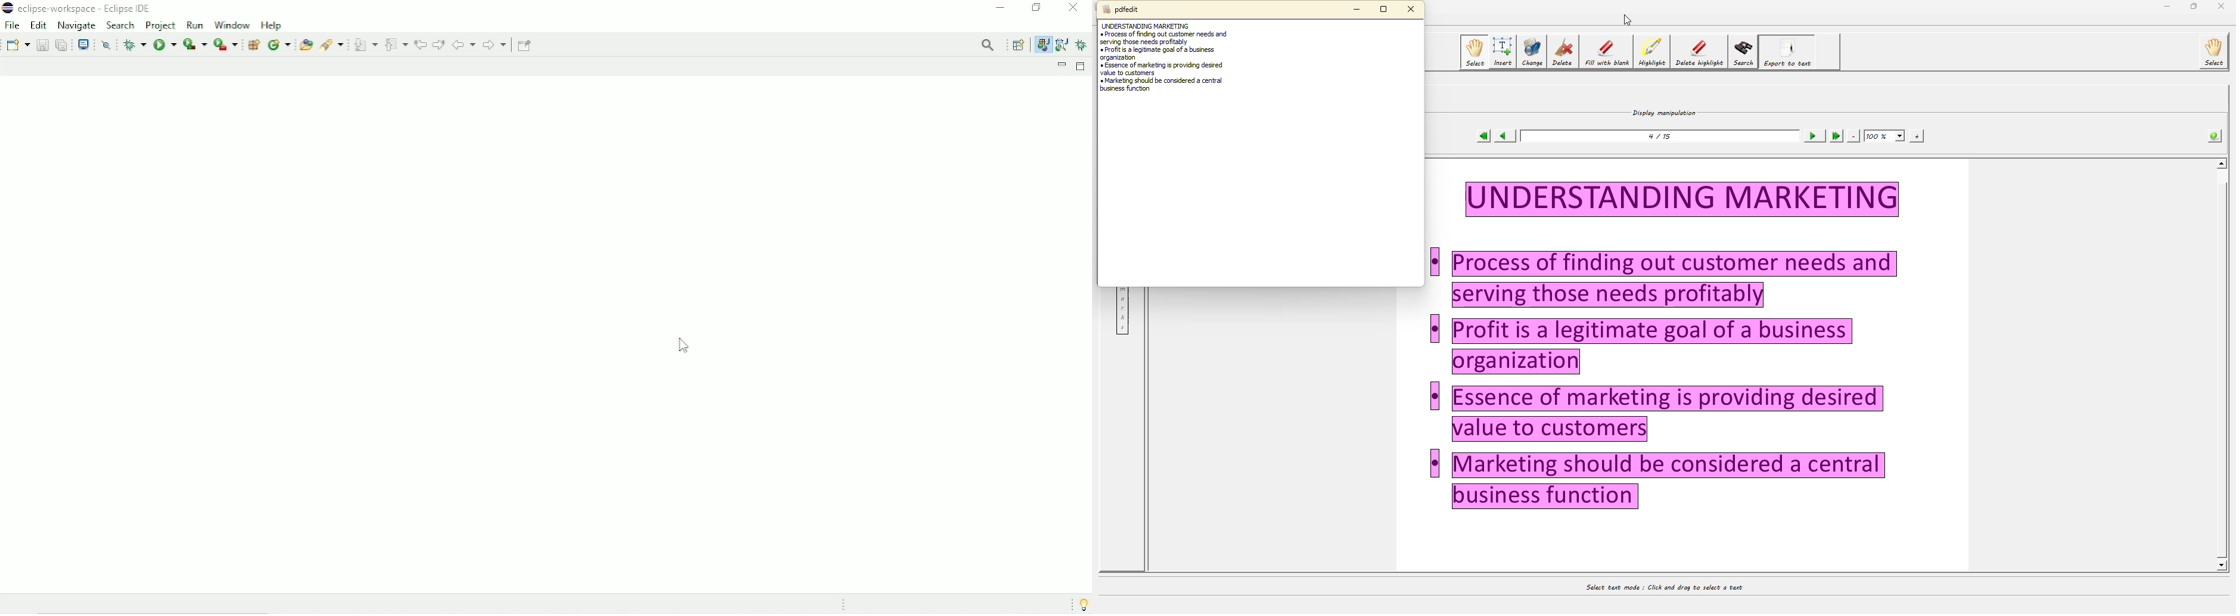 The height and width of the screenshot is (616, 2240). Describe the element at coordinates (526, 45) in the screenshot. I see `Pin editor` at that location.